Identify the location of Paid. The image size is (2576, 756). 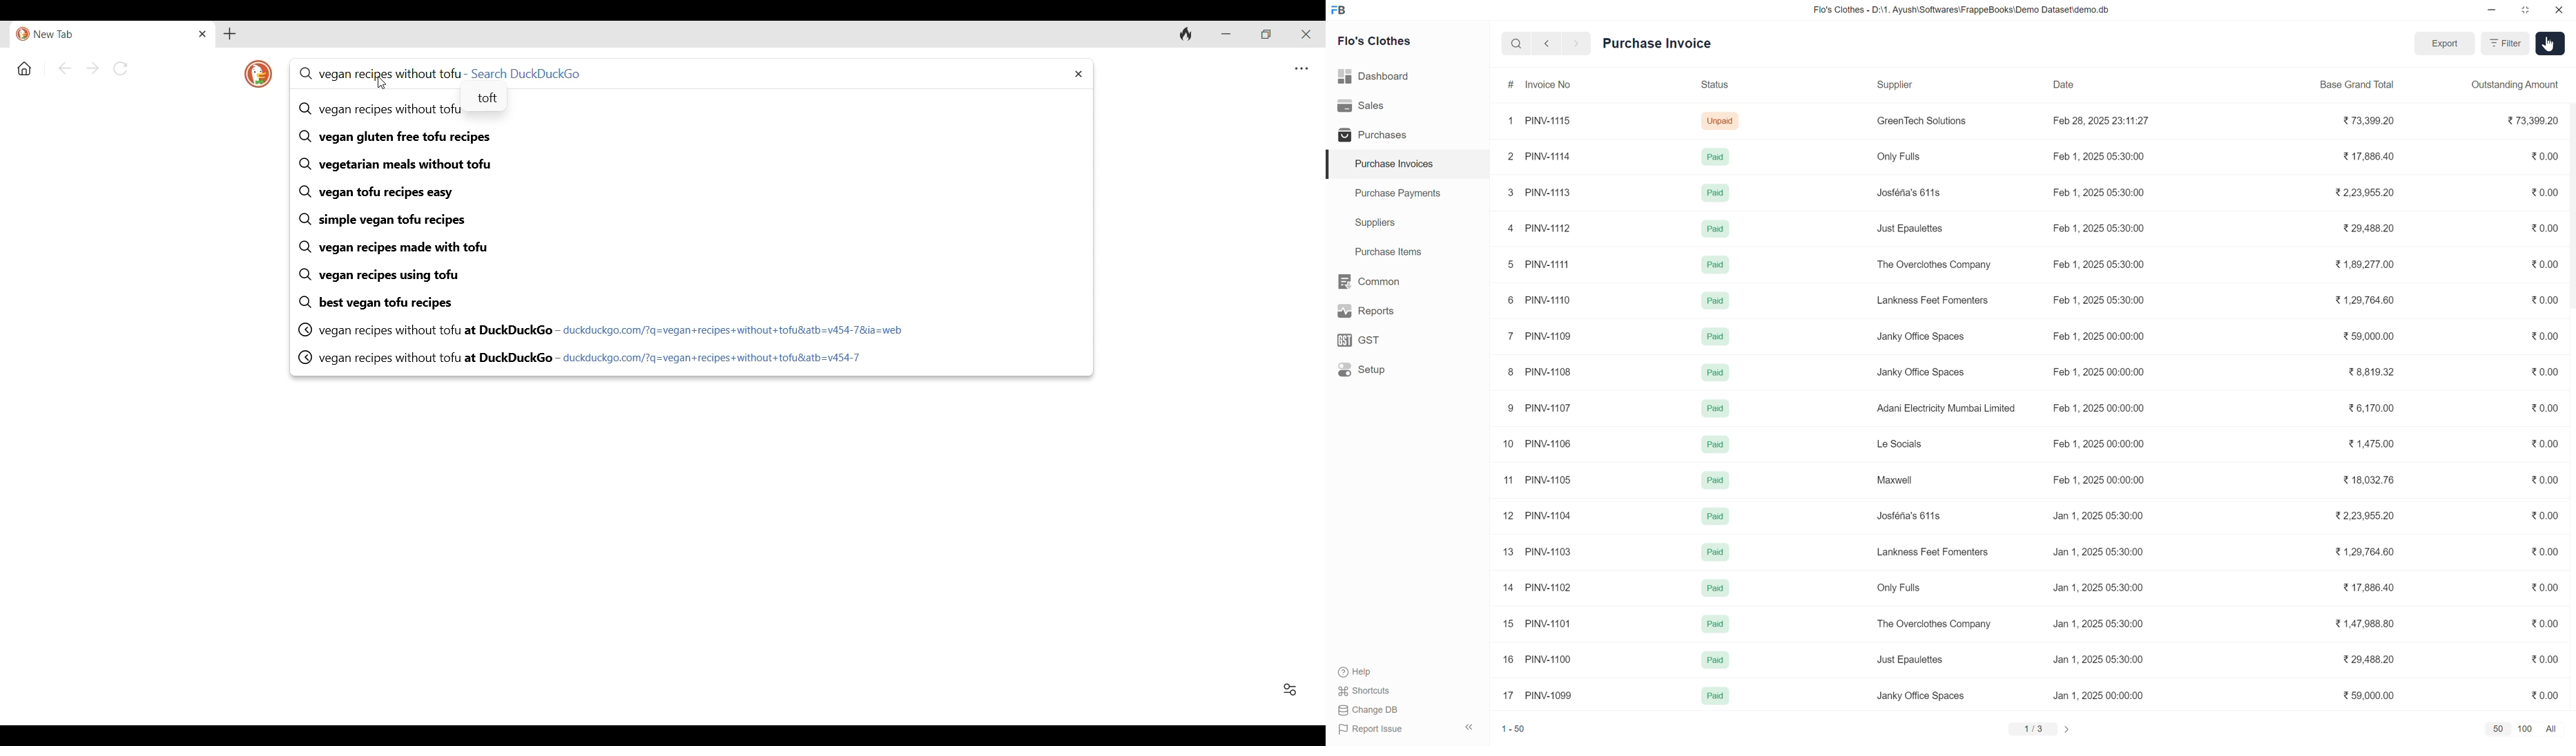
(1715, 159).